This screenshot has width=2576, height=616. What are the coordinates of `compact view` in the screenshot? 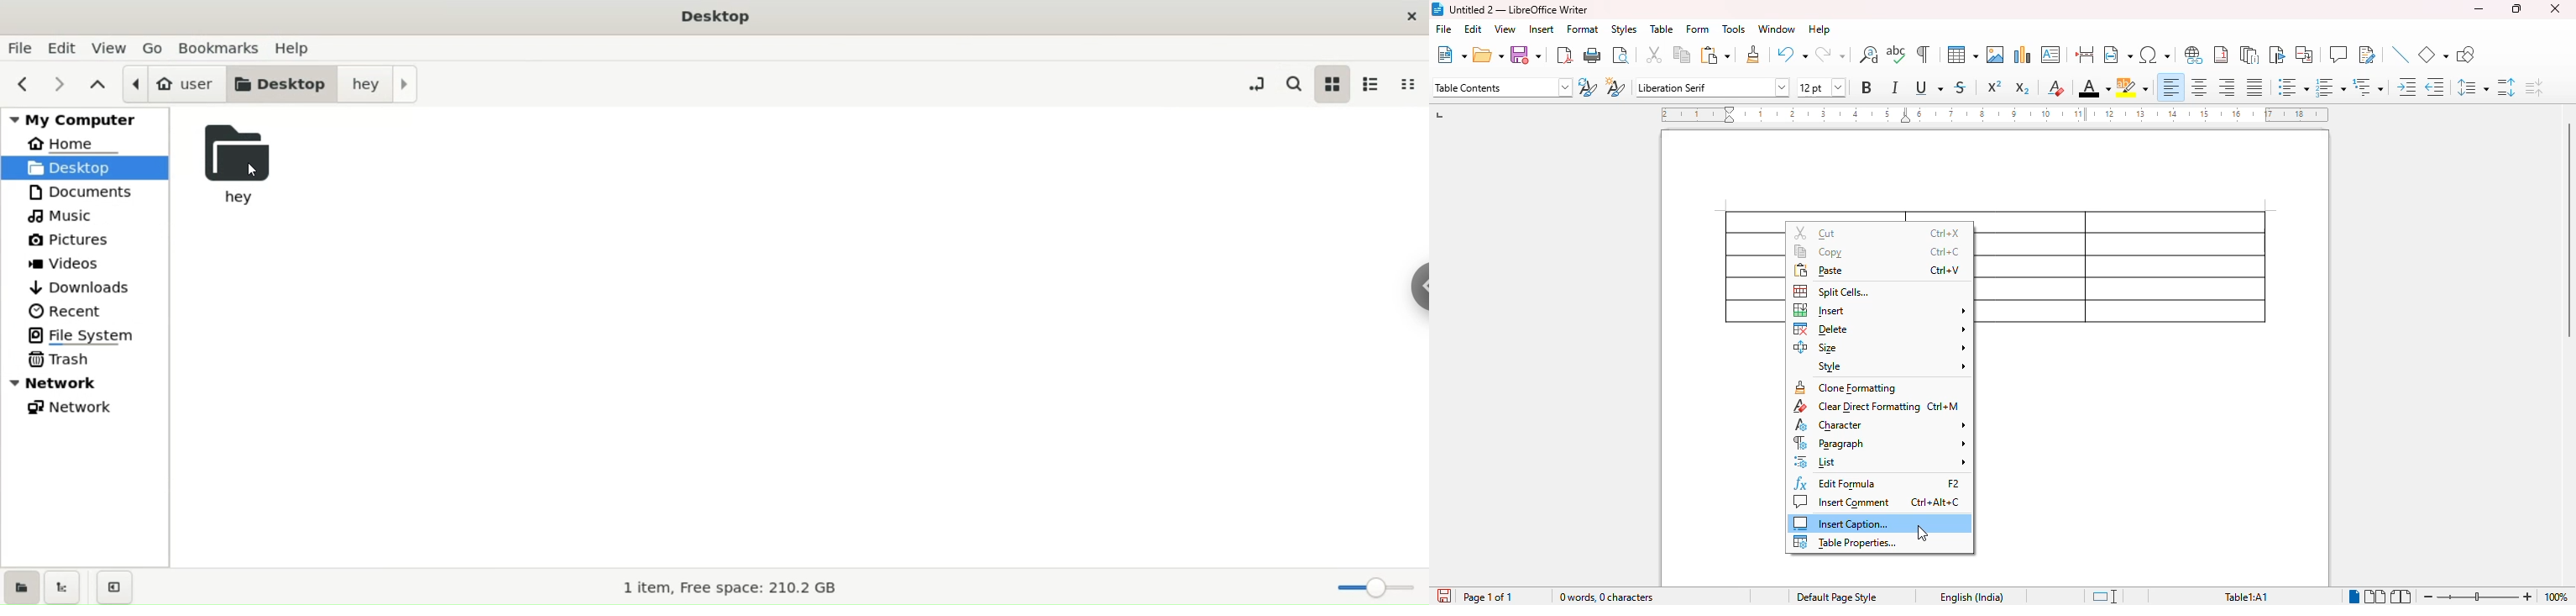 It's located at (1409, 83).